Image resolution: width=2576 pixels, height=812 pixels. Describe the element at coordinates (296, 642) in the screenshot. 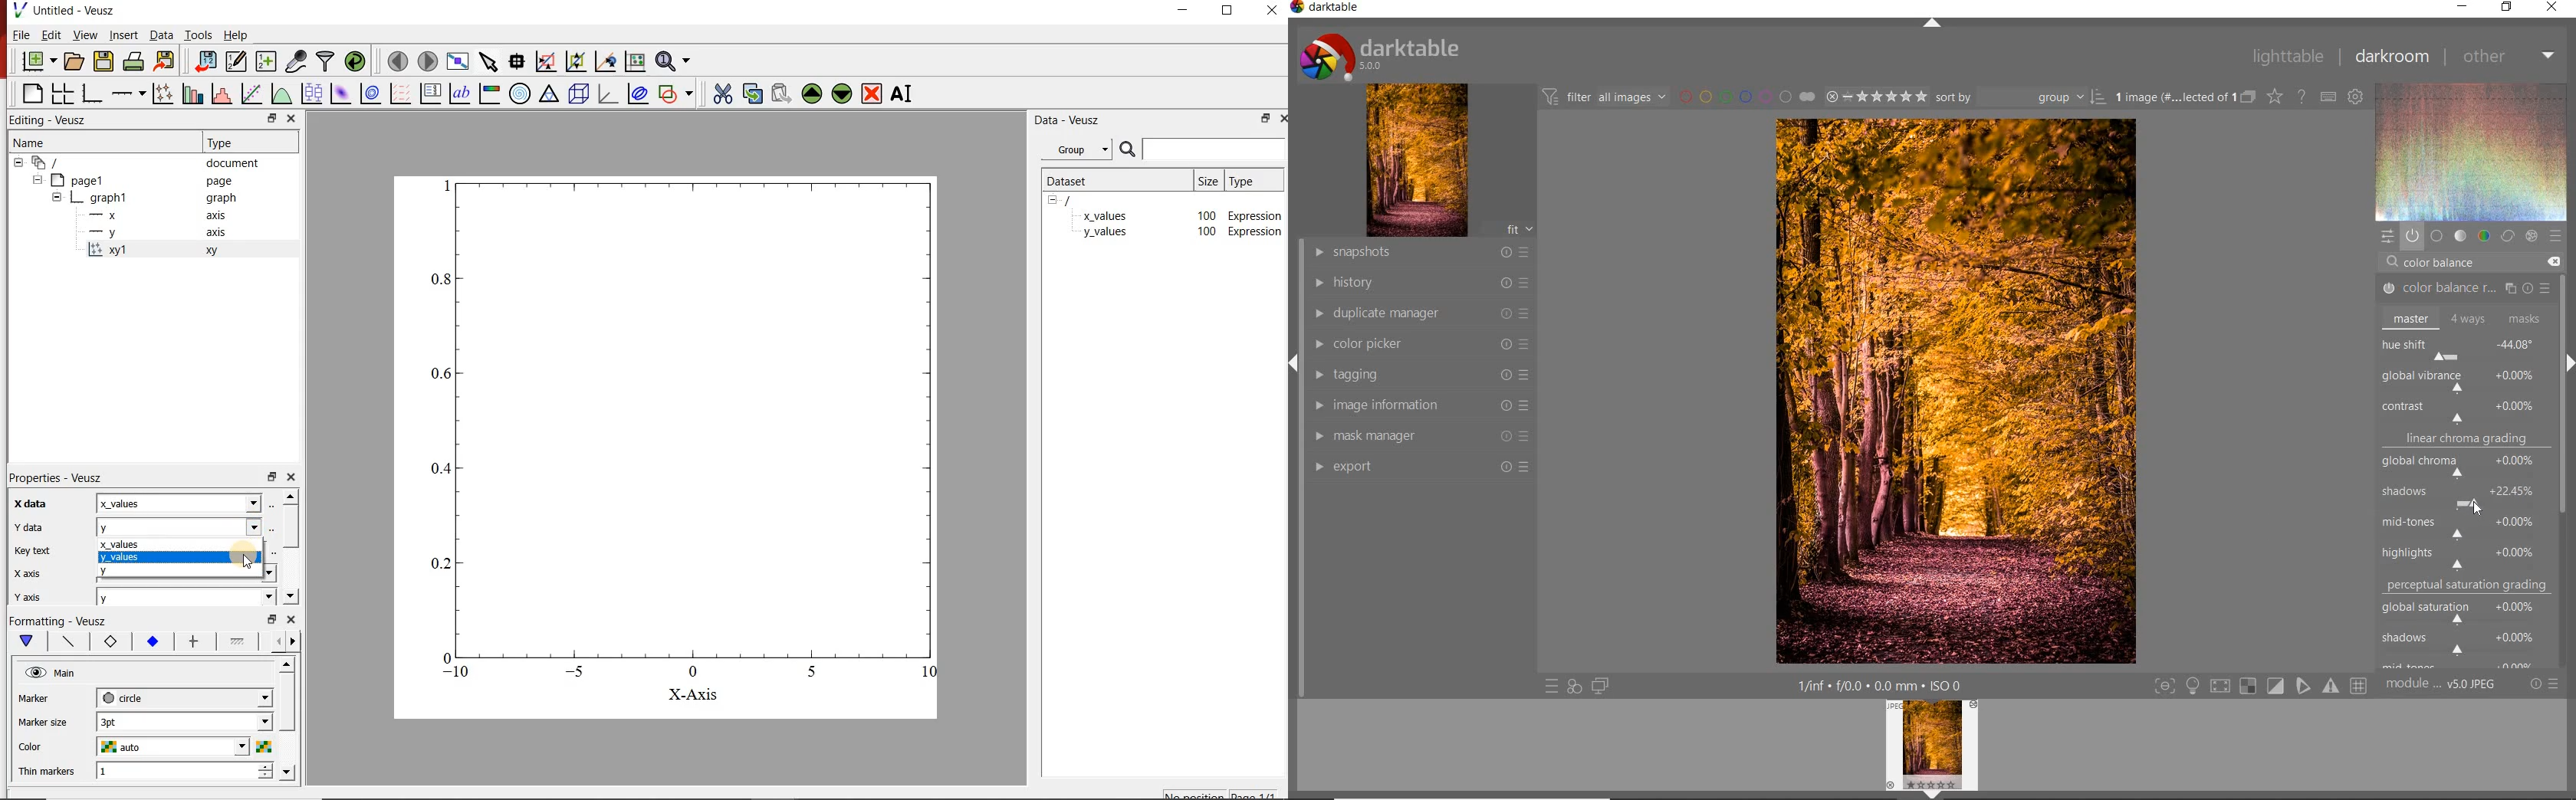

I see `next options` at that location.